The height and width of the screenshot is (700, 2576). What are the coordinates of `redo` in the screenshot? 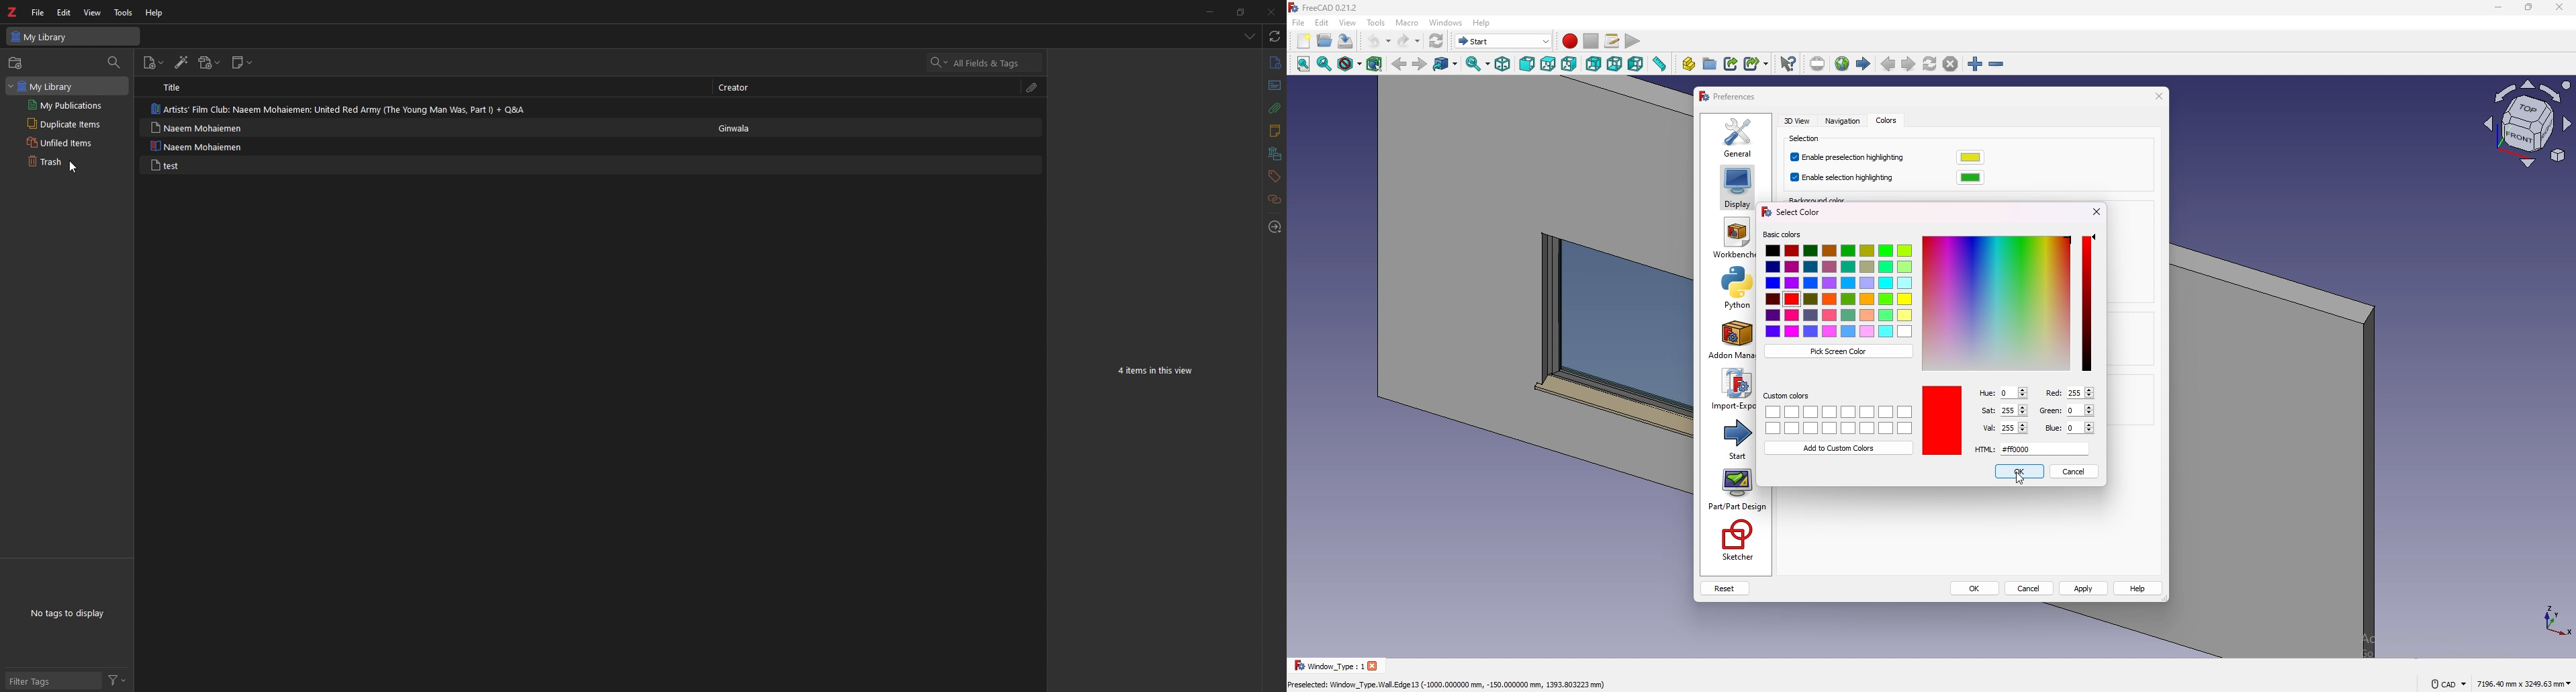 It's located at (1408, 41).